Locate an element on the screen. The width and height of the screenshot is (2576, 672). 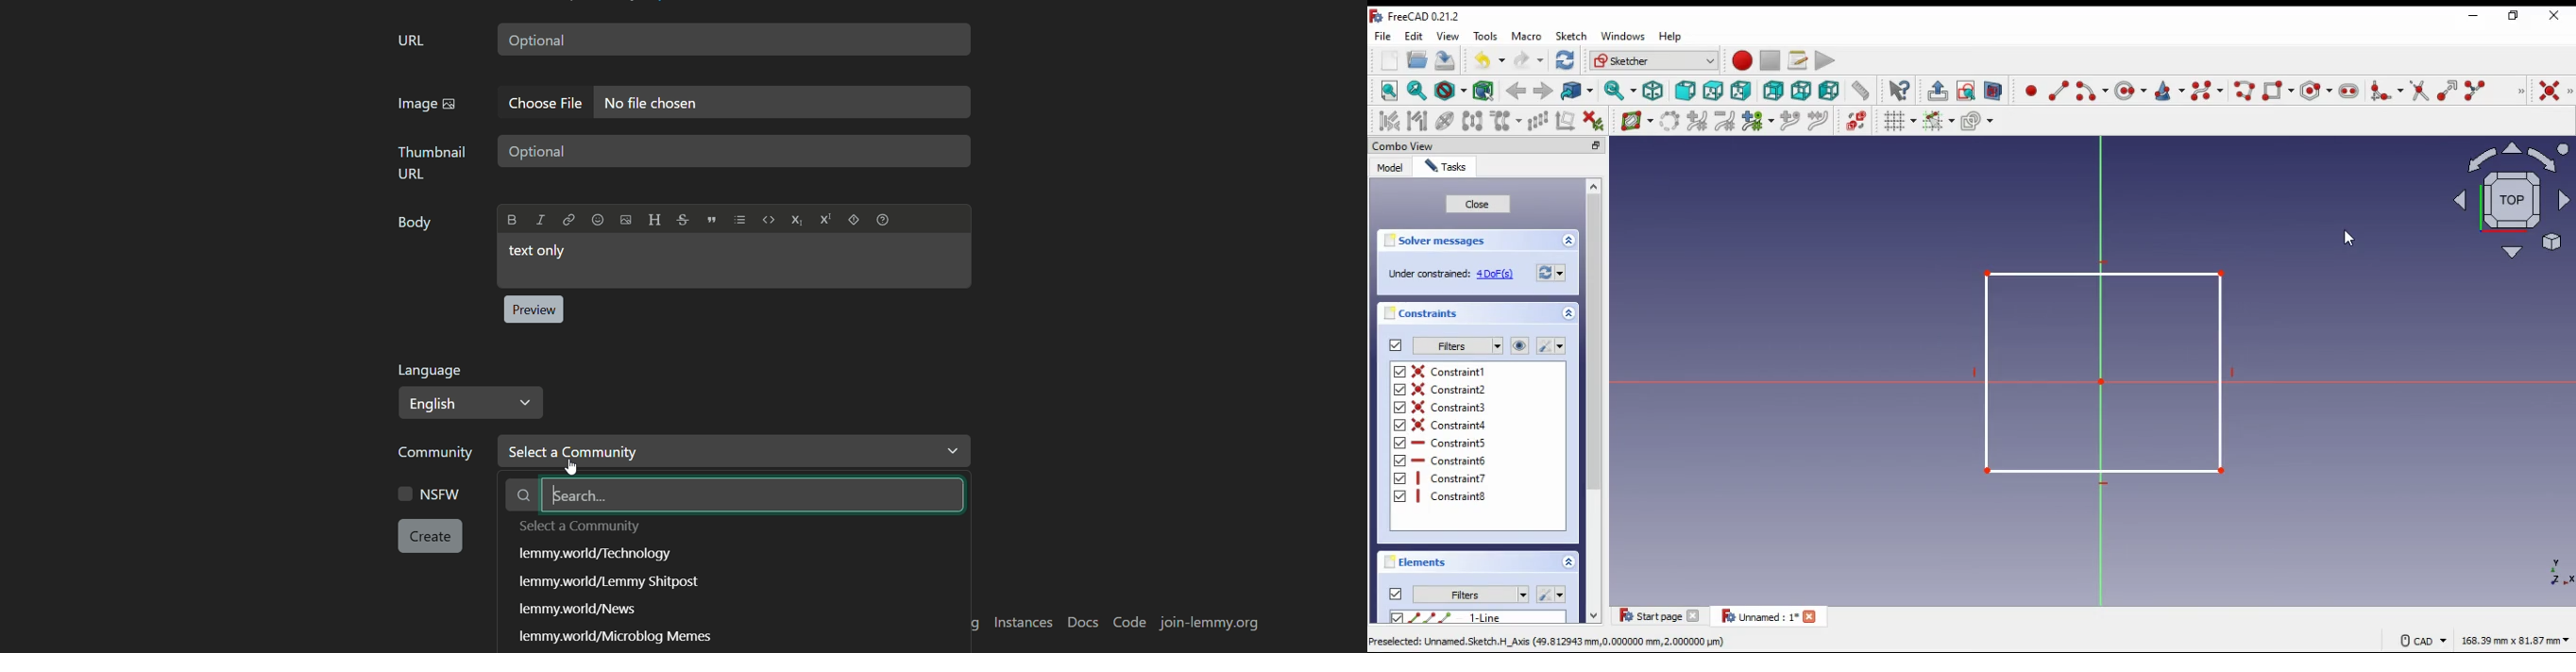
constraints is located at coordinates (1426, 314).